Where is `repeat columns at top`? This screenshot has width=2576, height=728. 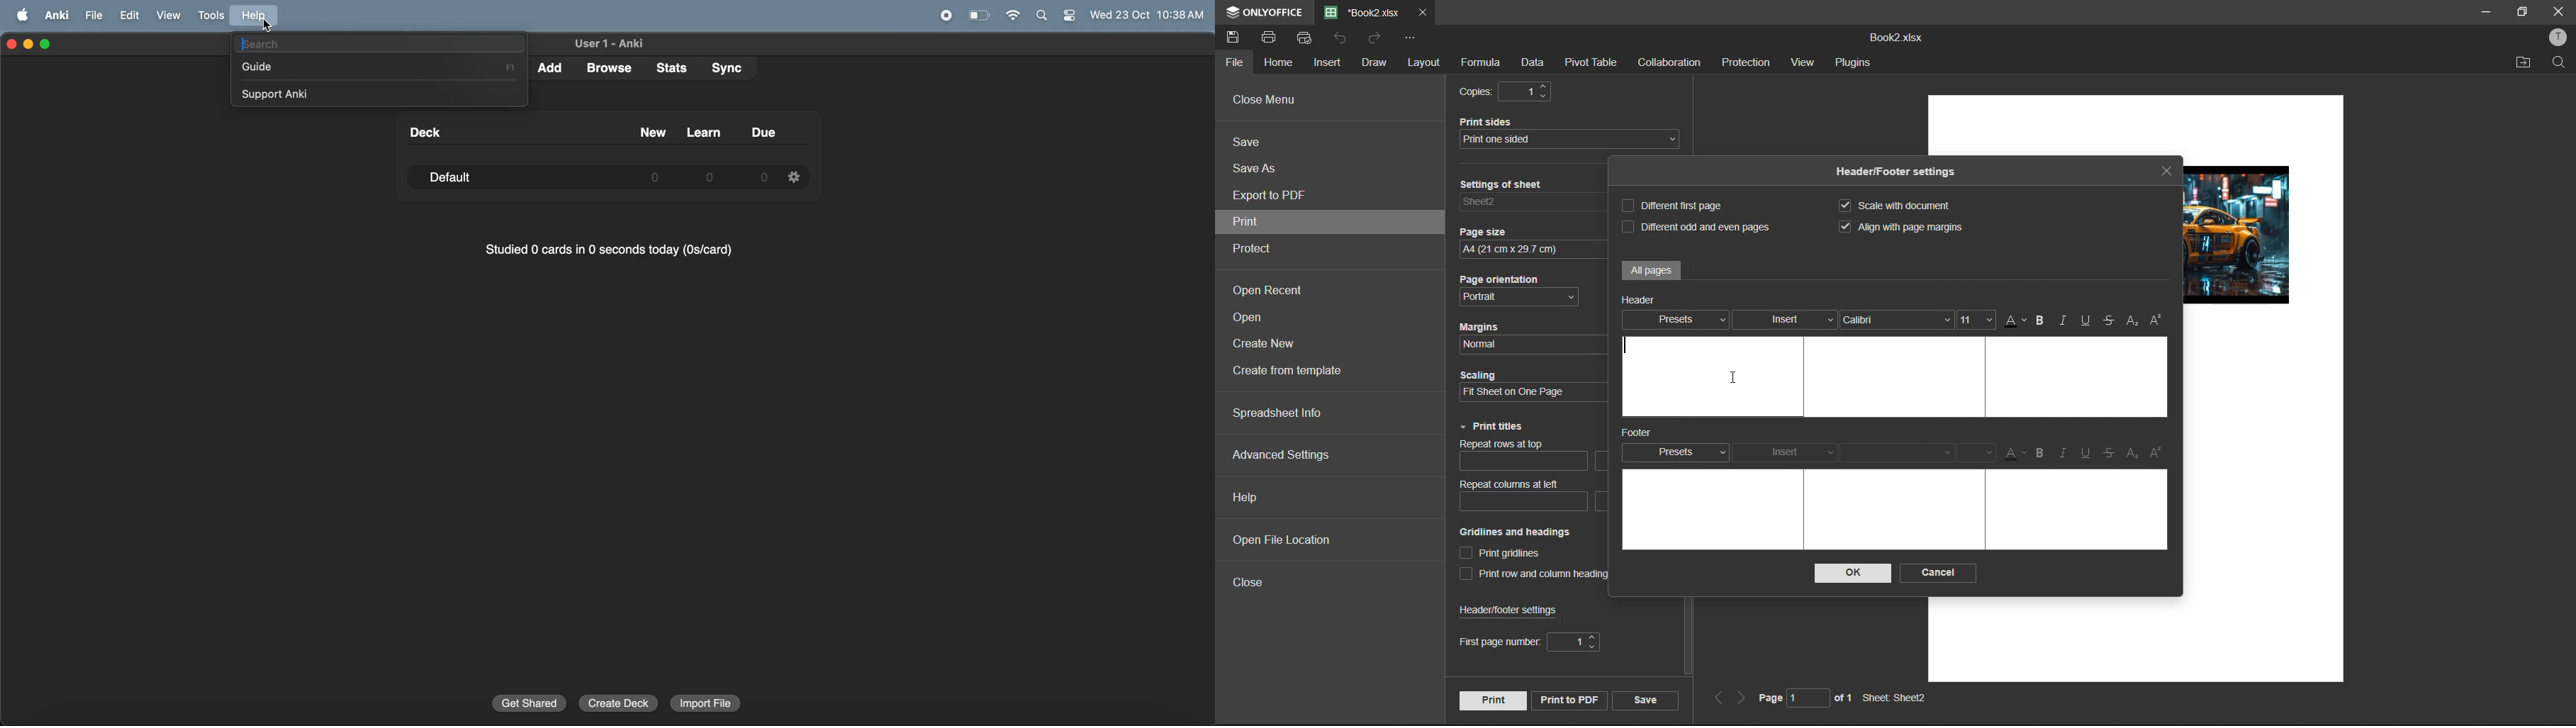 repeat columns at top is located at coordinates (1526, 459).